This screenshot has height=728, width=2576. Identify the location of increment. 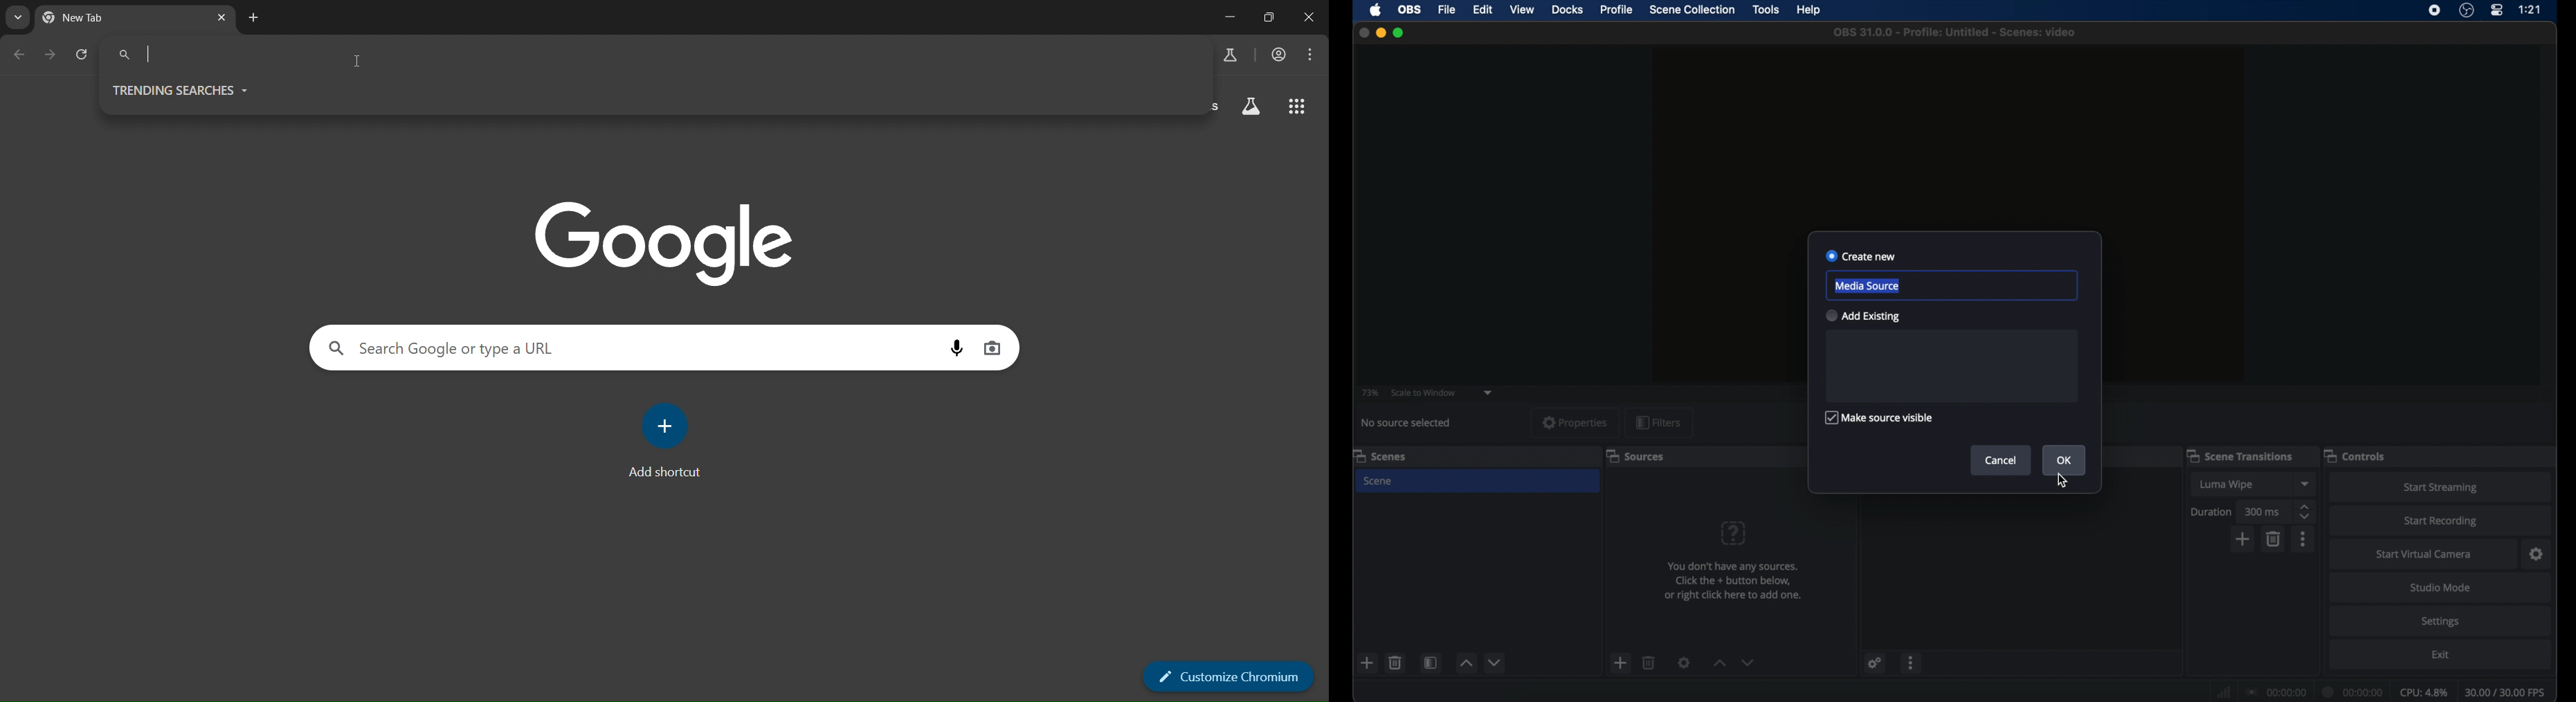
(1719, 663).